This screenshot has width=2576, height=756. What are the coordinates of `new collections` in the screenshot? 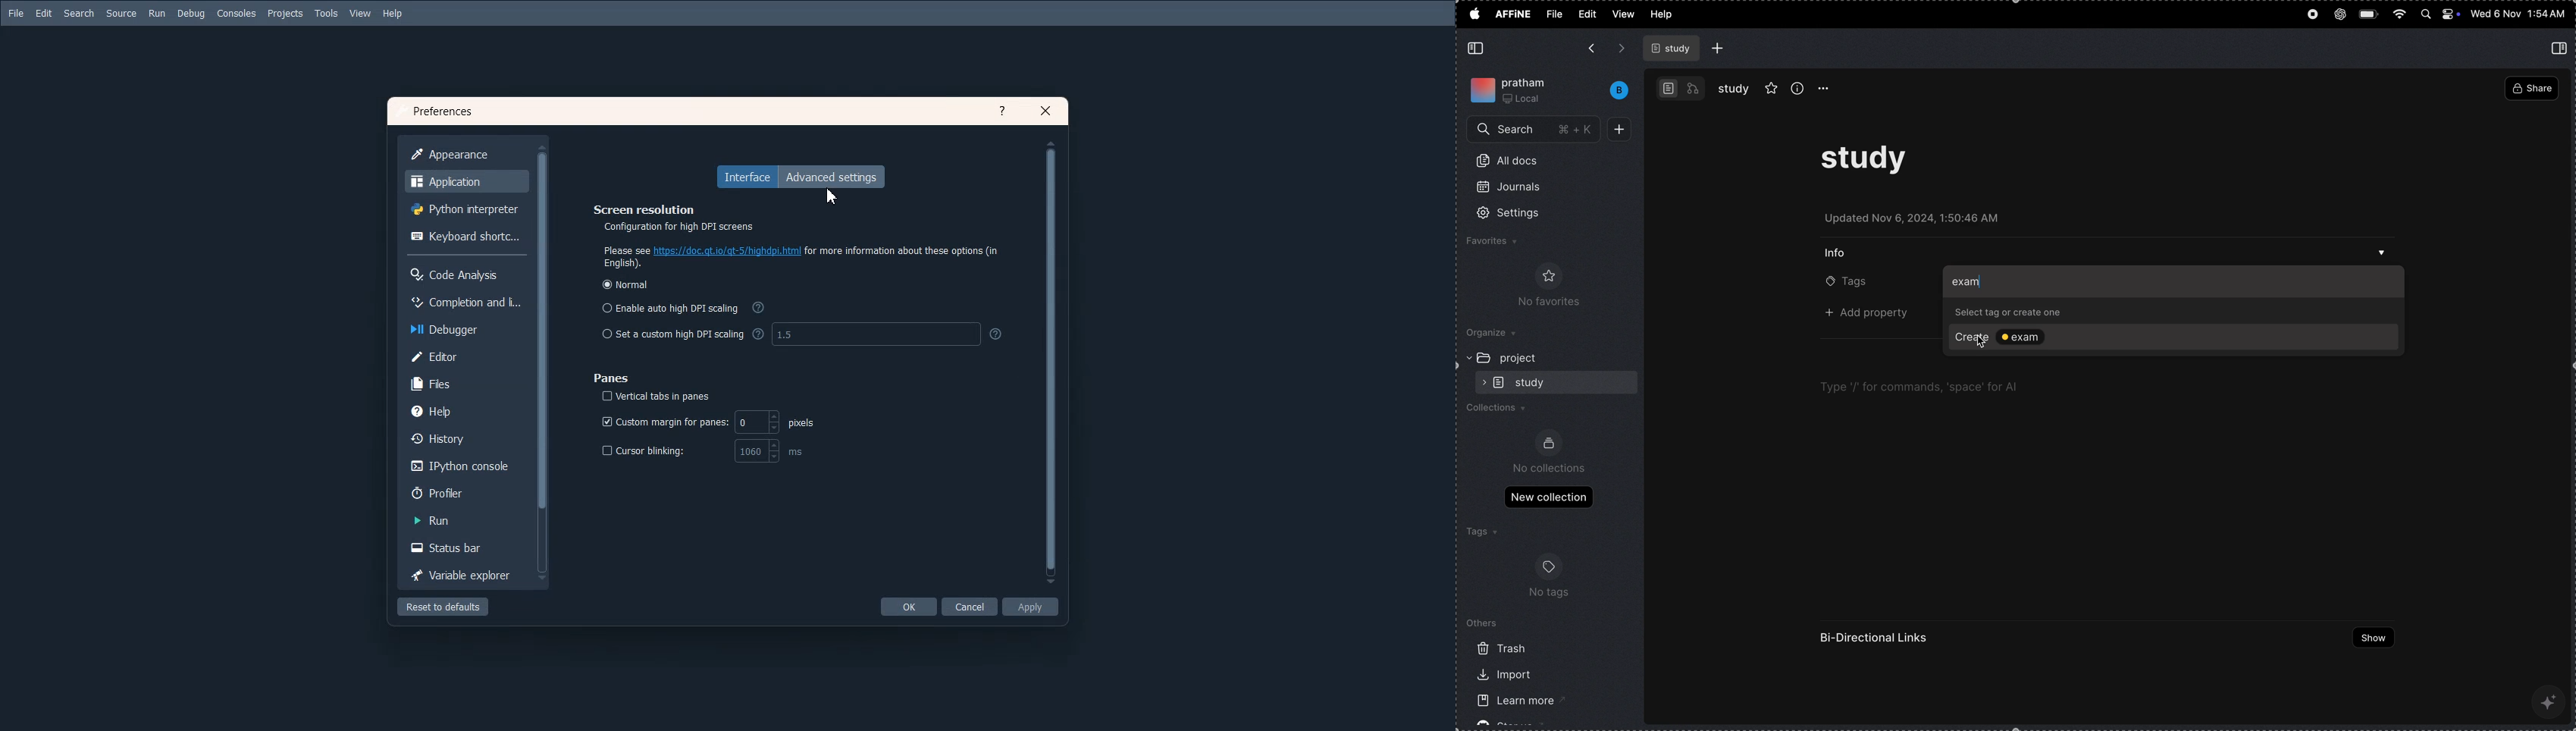 It's located at (1548, 496).